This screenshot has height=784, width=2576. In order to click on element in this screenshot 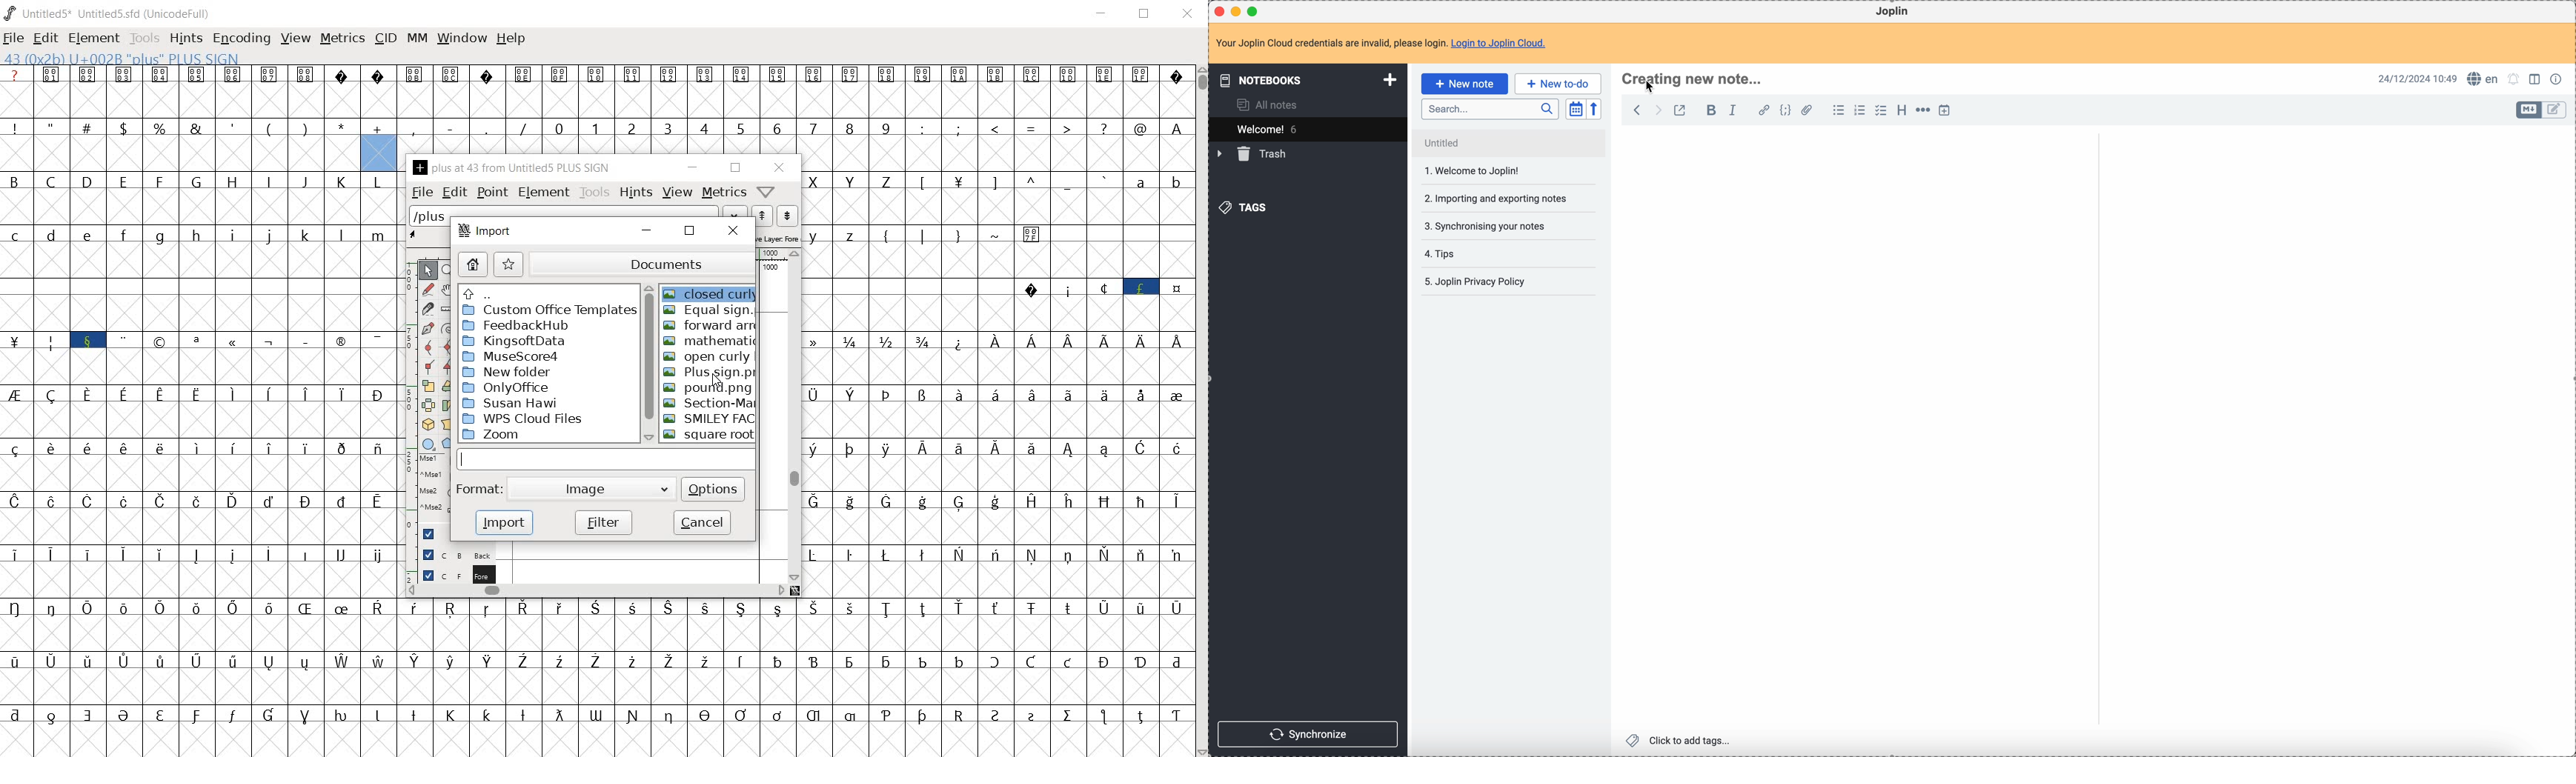, I will do `click(542, 191)`.